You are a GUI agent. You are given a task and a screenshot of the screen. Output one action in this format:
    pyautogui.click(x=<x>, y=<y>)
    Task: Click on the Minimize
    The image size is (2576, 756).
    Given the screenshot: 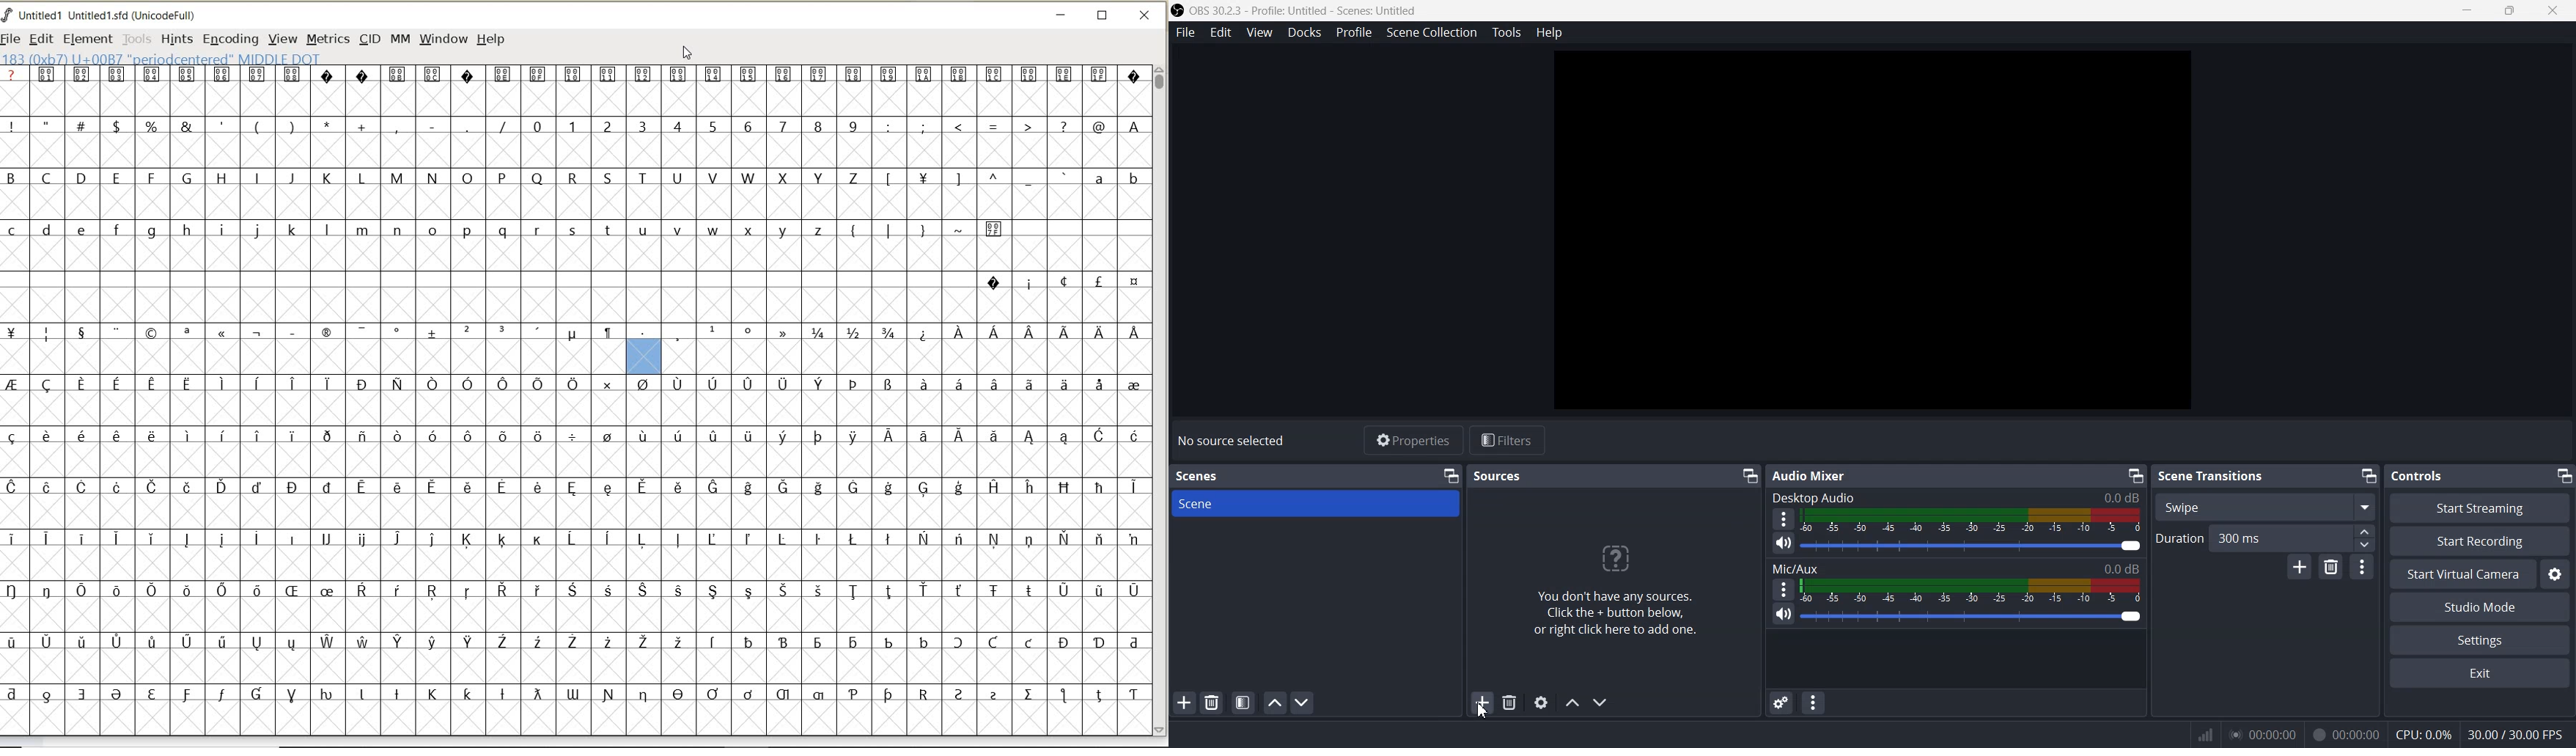 What is the action you would take?
    pyautogui.click(x=2465, y=11)
    